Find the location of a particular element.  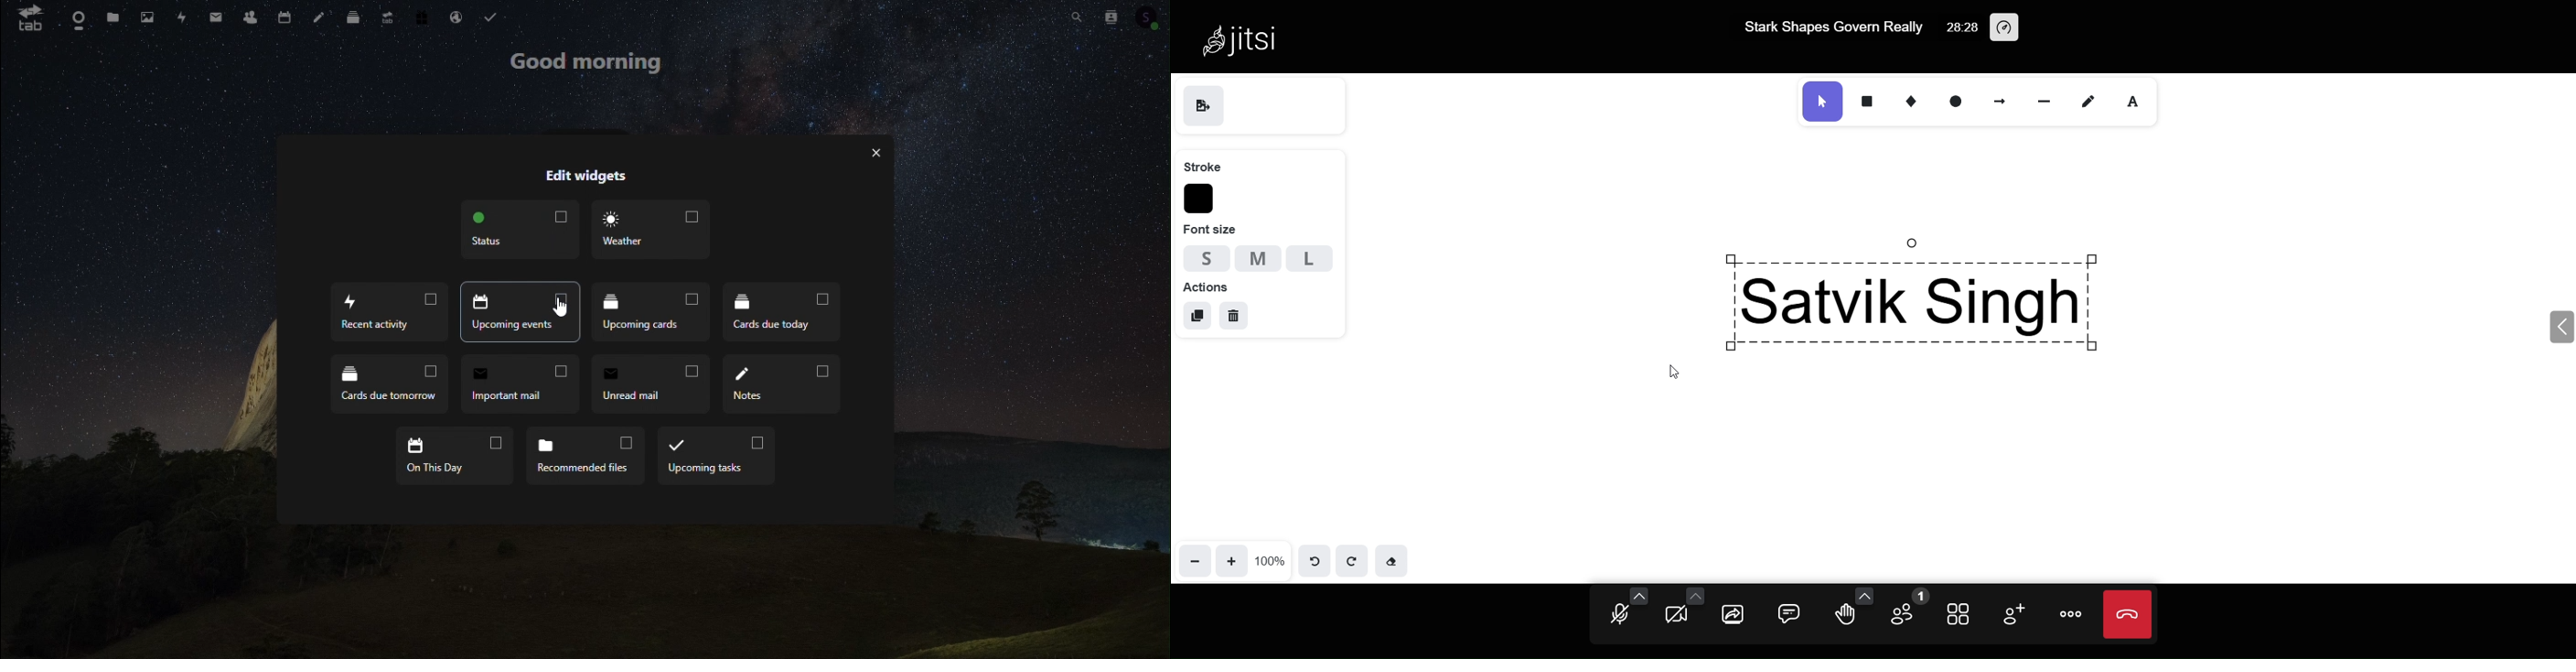

screen share is located at coordinates (1734, 616).